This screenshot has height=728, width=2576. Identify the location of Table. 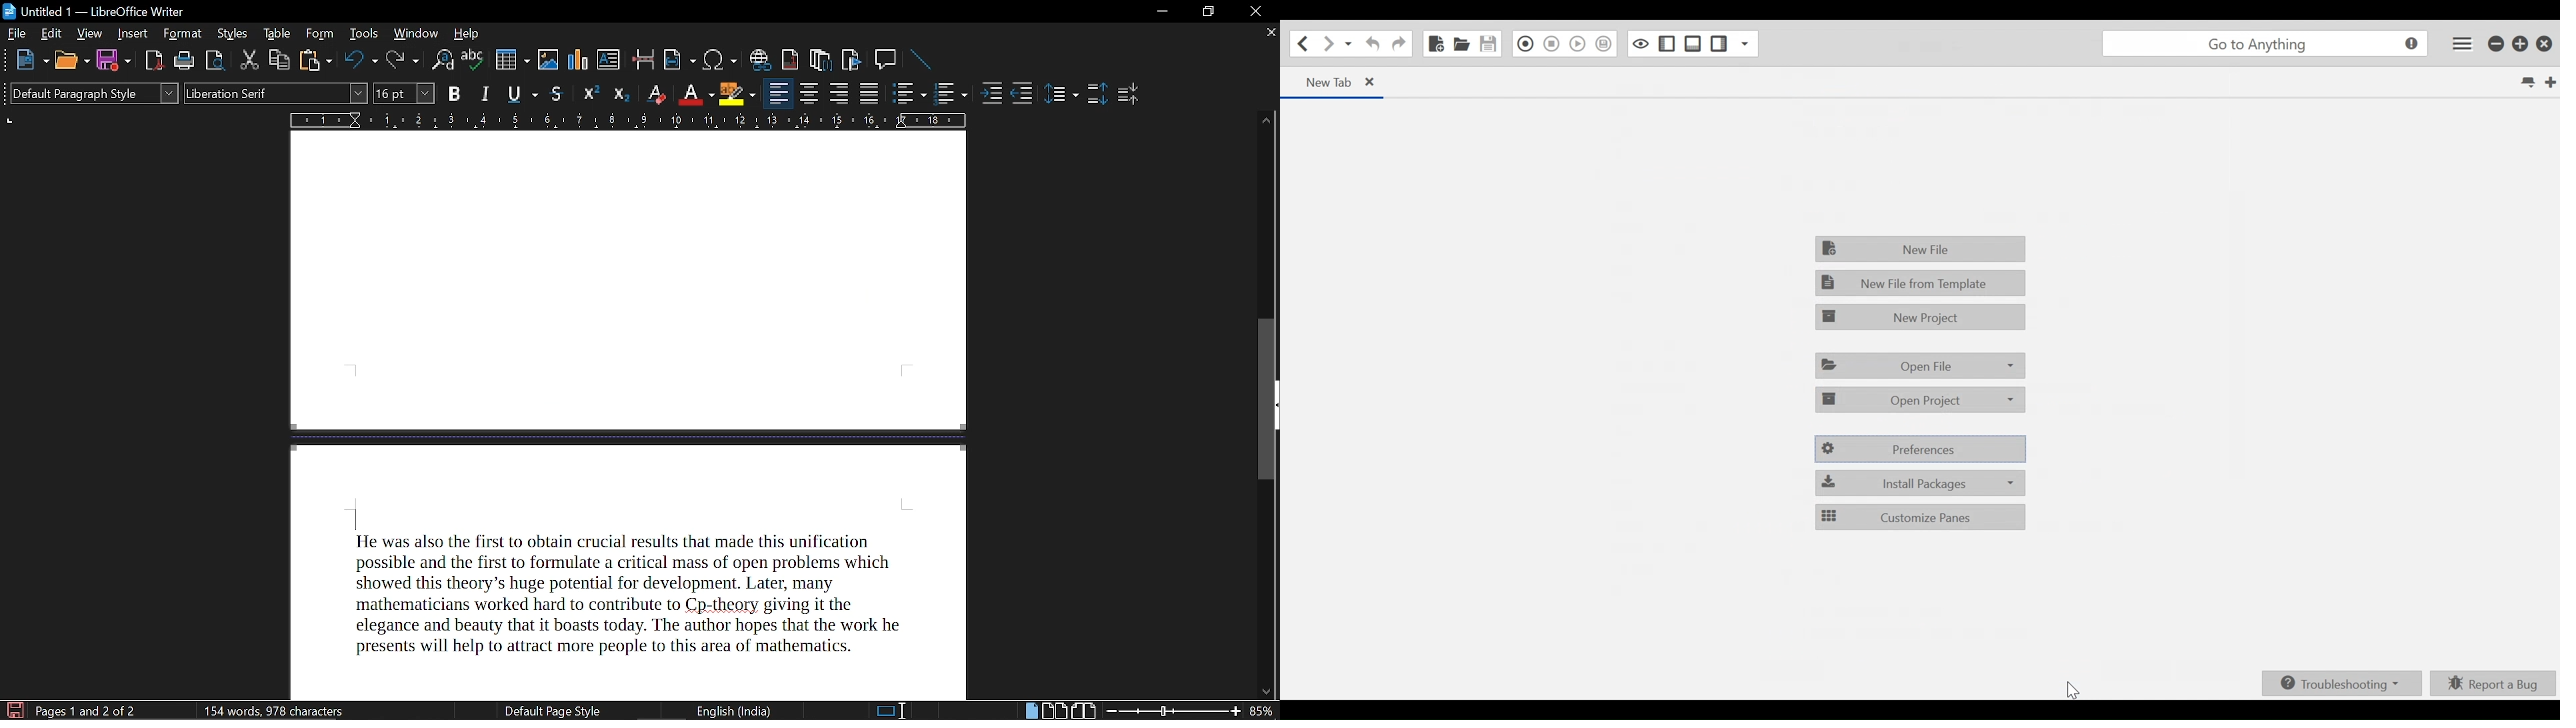
(275, 34).